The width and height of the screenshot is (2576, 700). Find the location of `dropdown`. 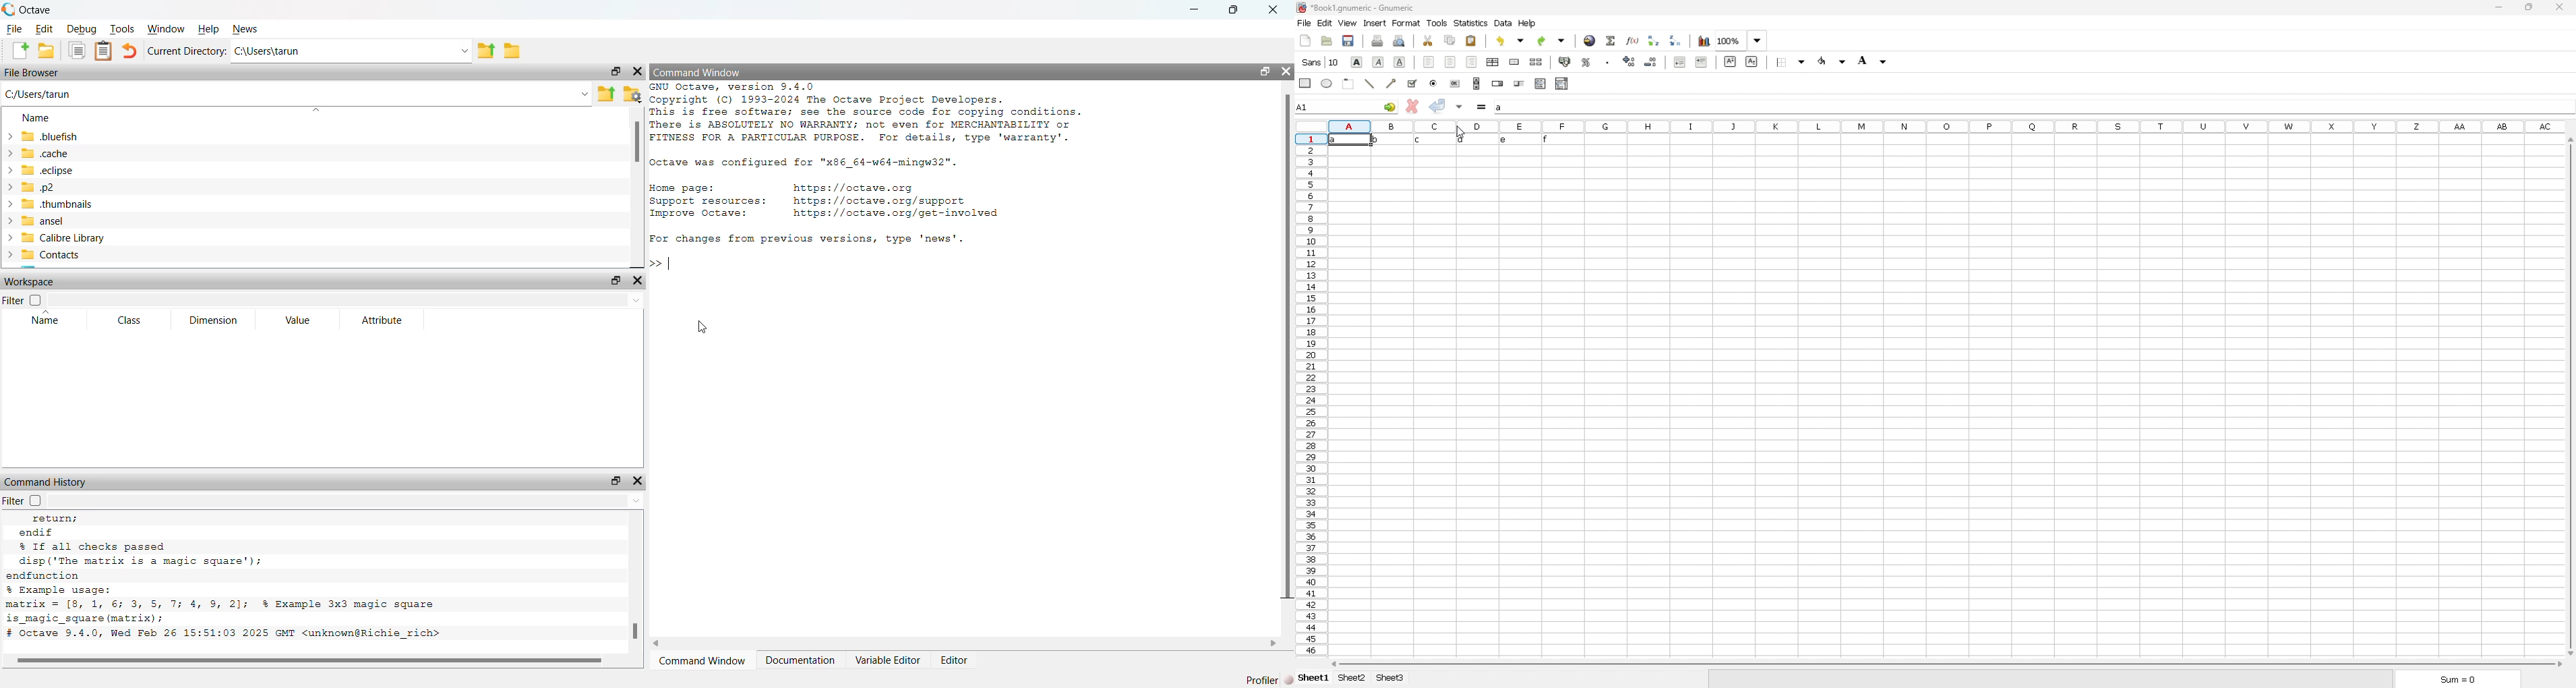

dropdown is located at coordinates (634, 500).